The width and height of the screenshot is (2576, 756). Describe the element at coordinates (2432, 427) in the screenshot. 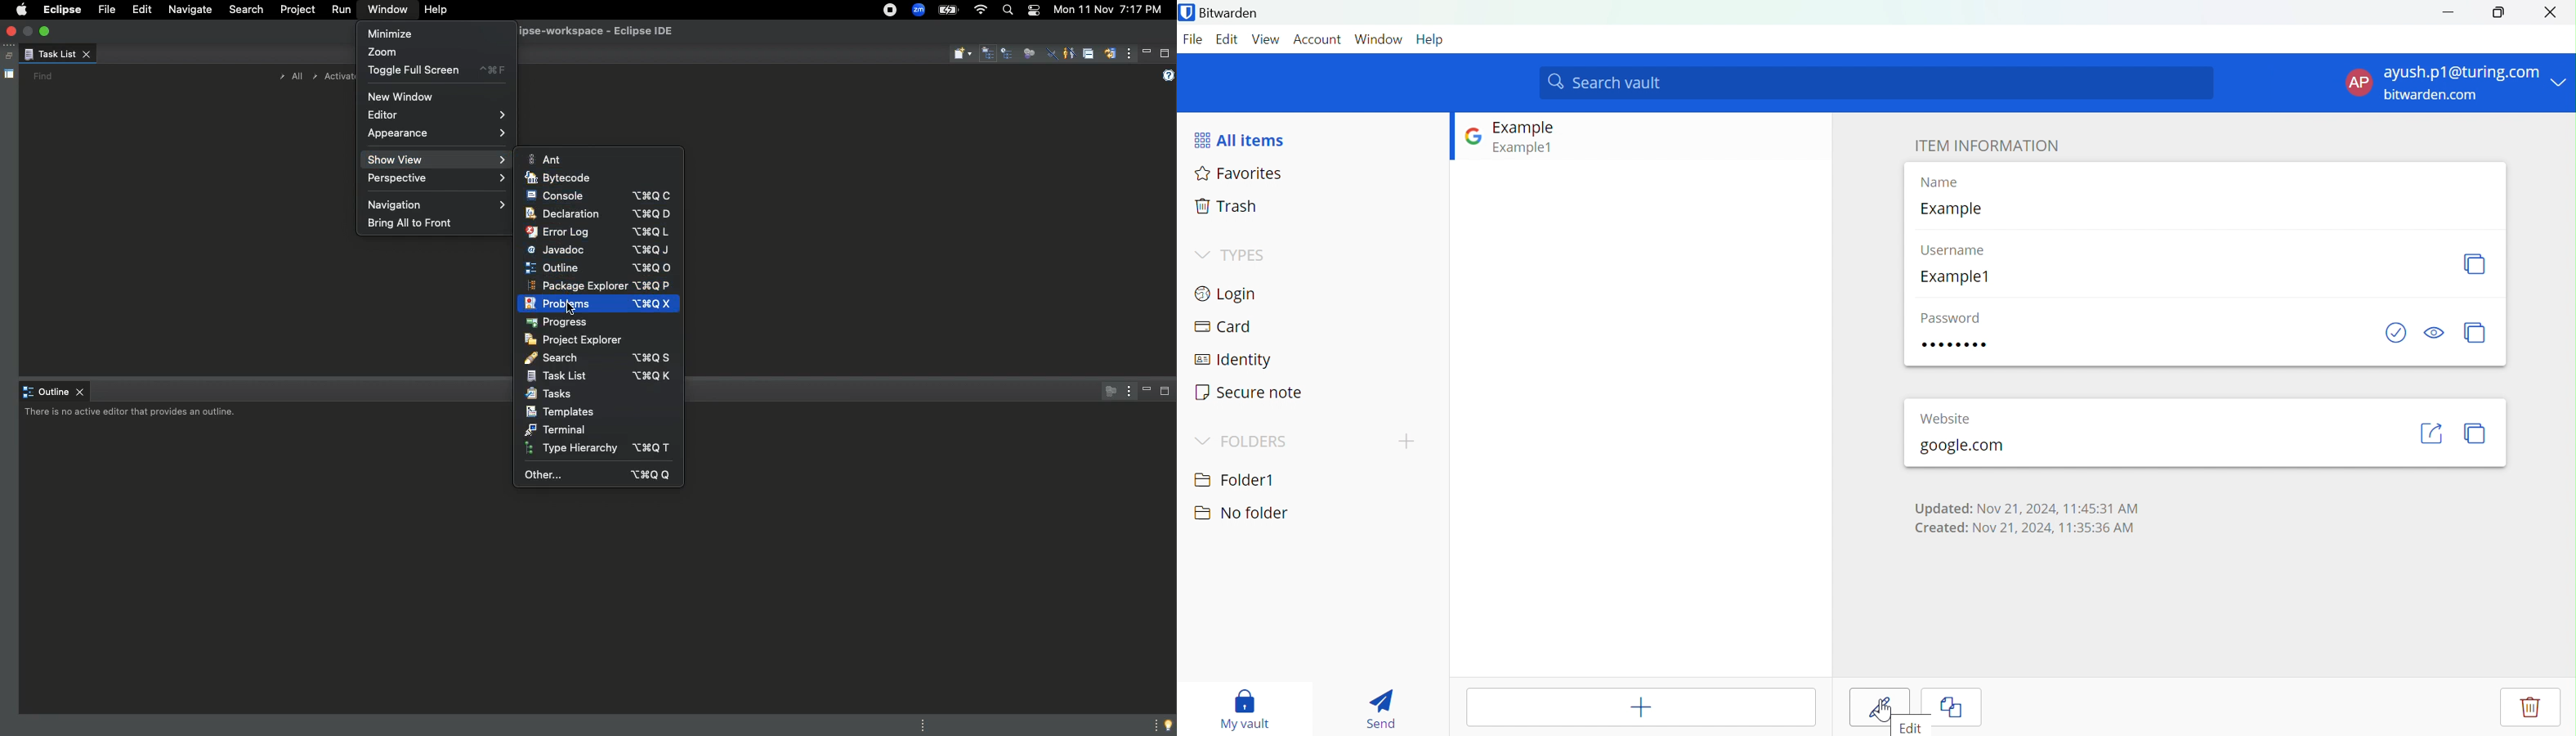

I see `«` at that location.